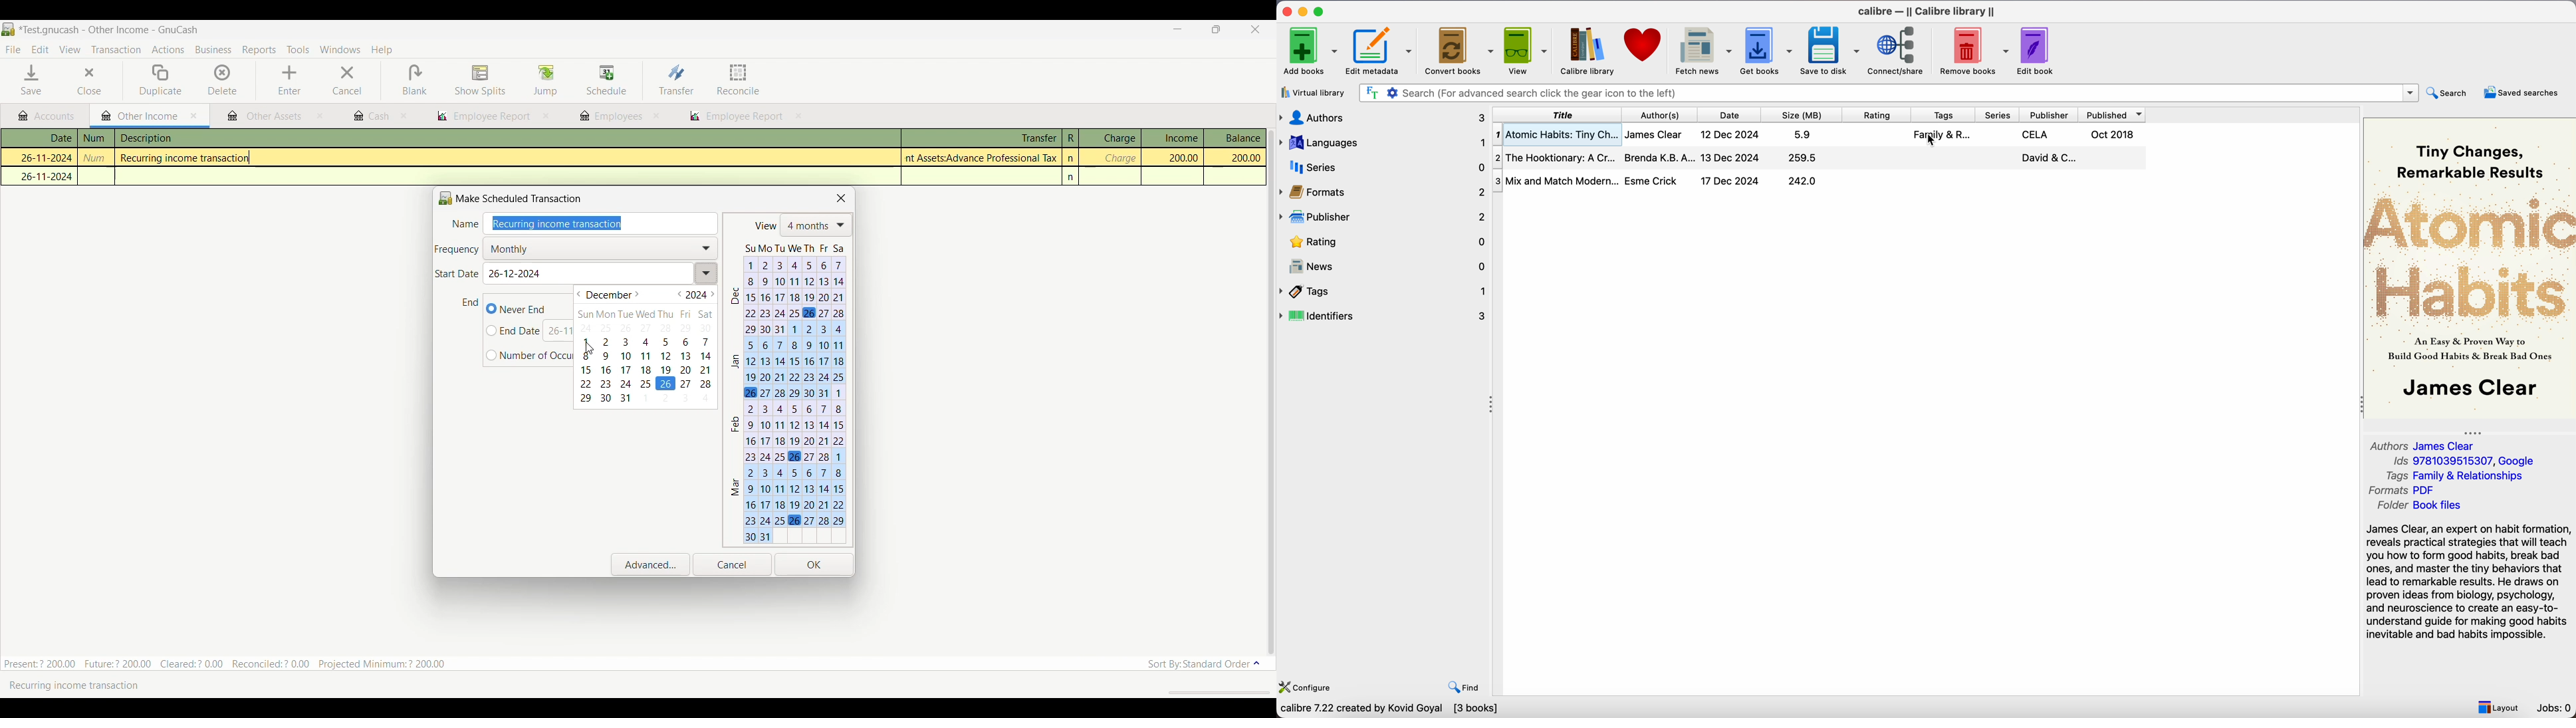 The width and height of the screenshot is (2576, 728). What do you see at coordinates (1314, 93) in the screenshot?
I see `virtual library` at bounding box center [1314, 93].